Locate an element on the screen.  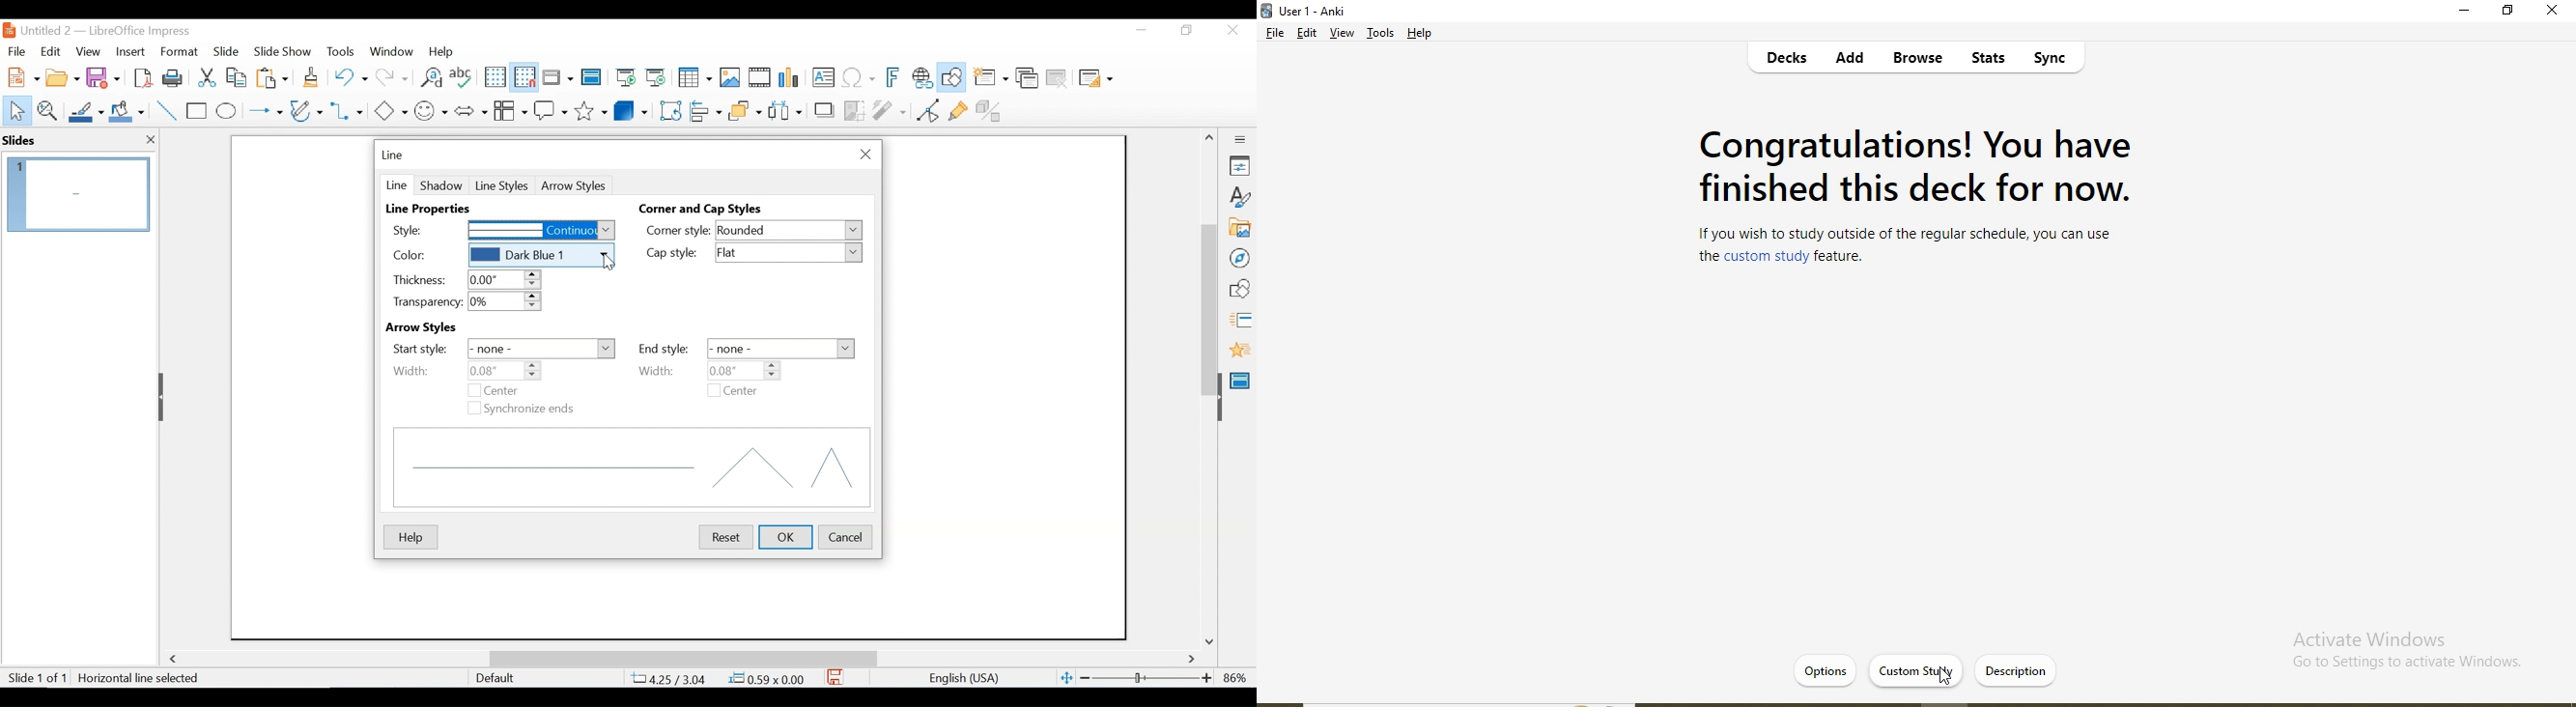
New slide is located at coordinates (990, 79).